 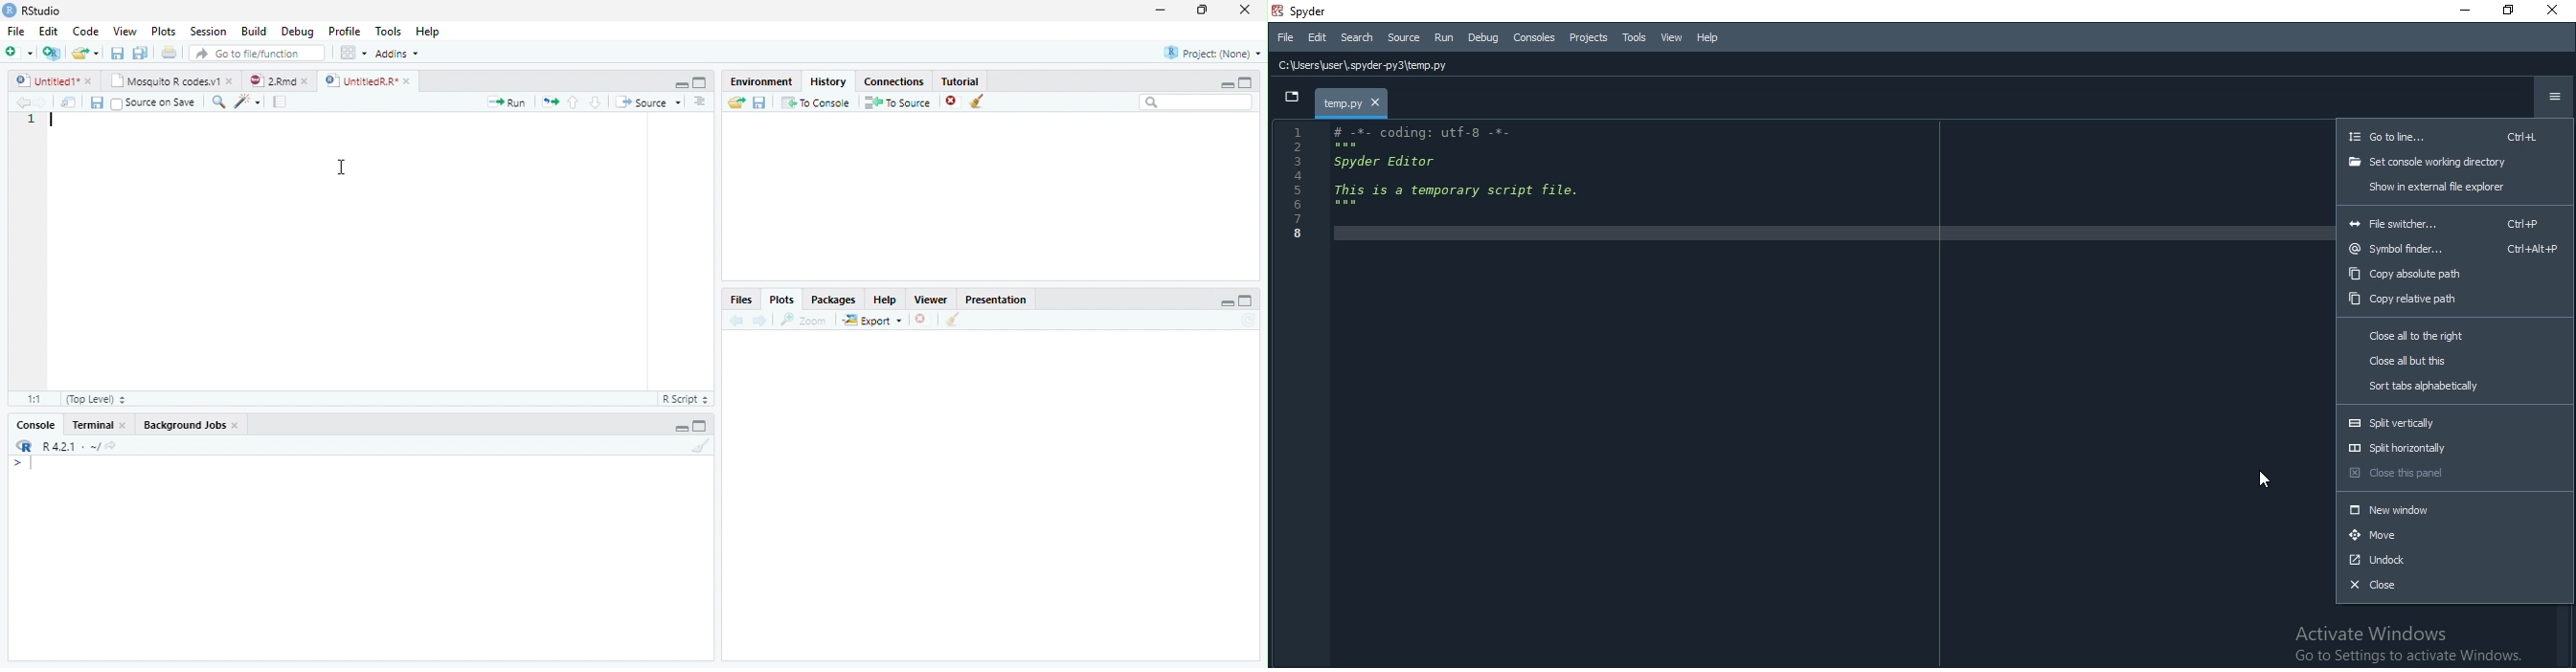 What do you see at coordinates (574, 102) in the screenshot?
I see `up` at bounding box center [574, 102].